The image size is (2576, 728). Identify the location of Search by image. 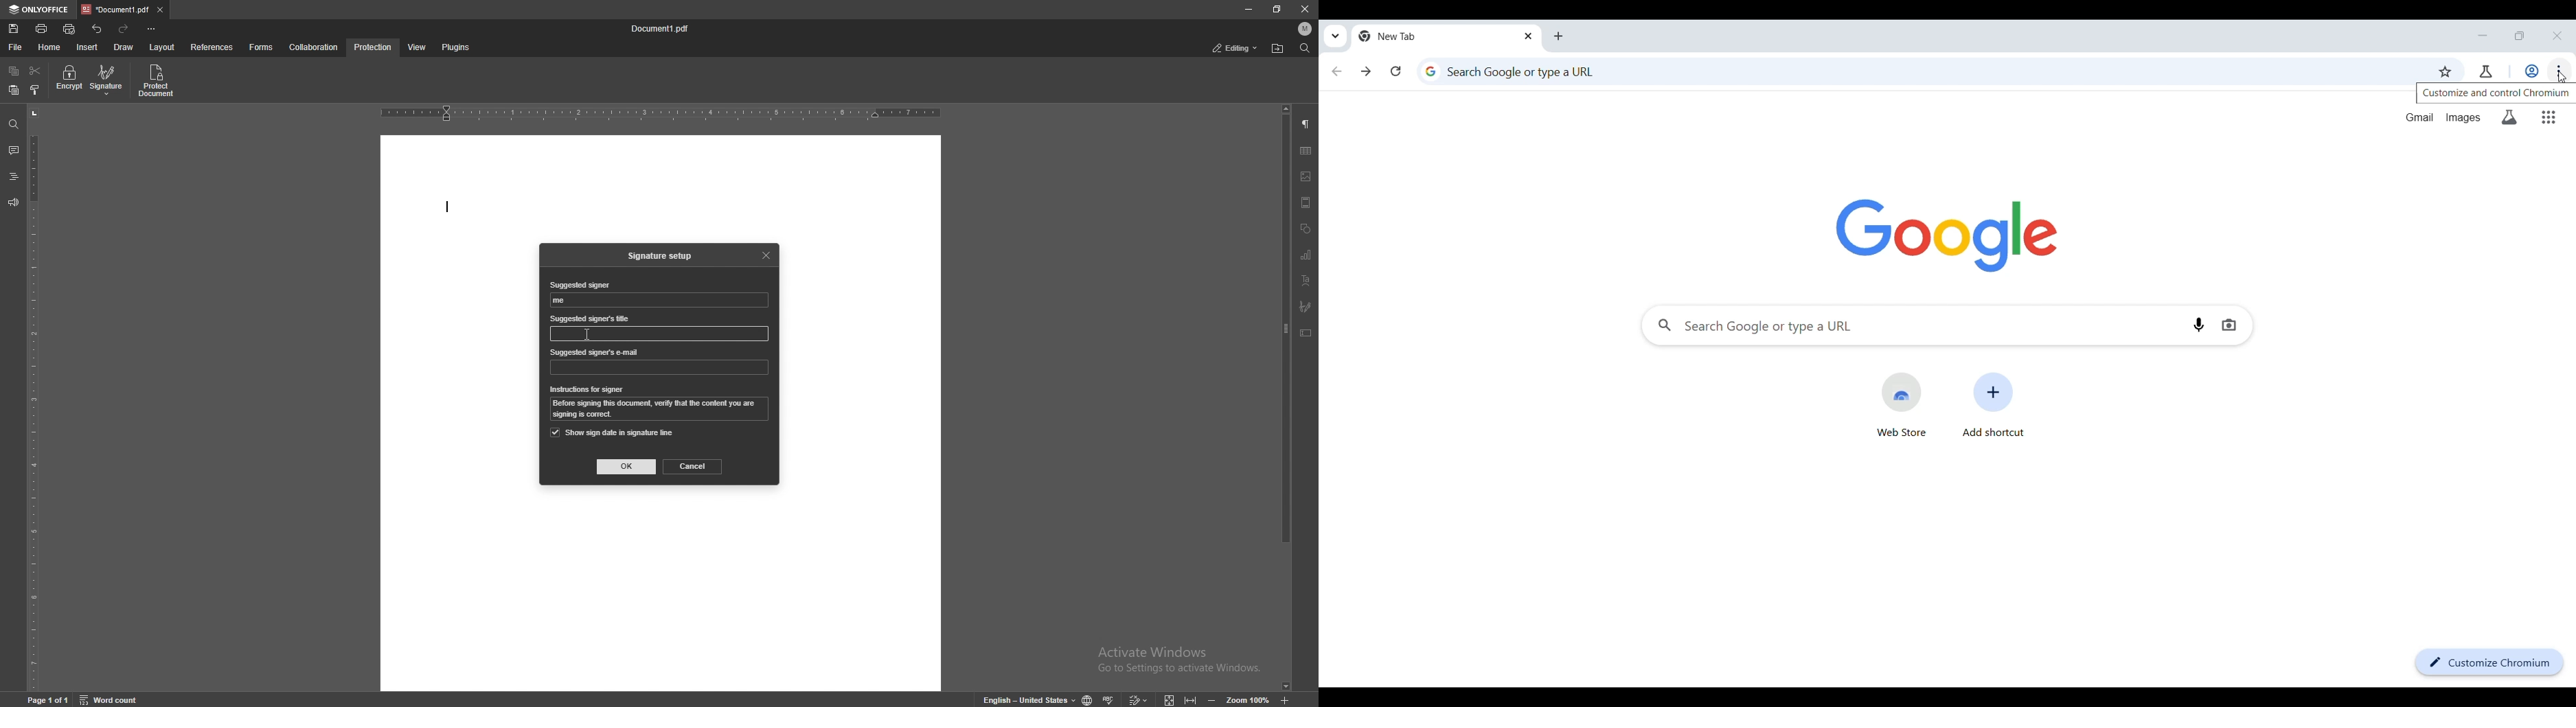
(2229, 325).